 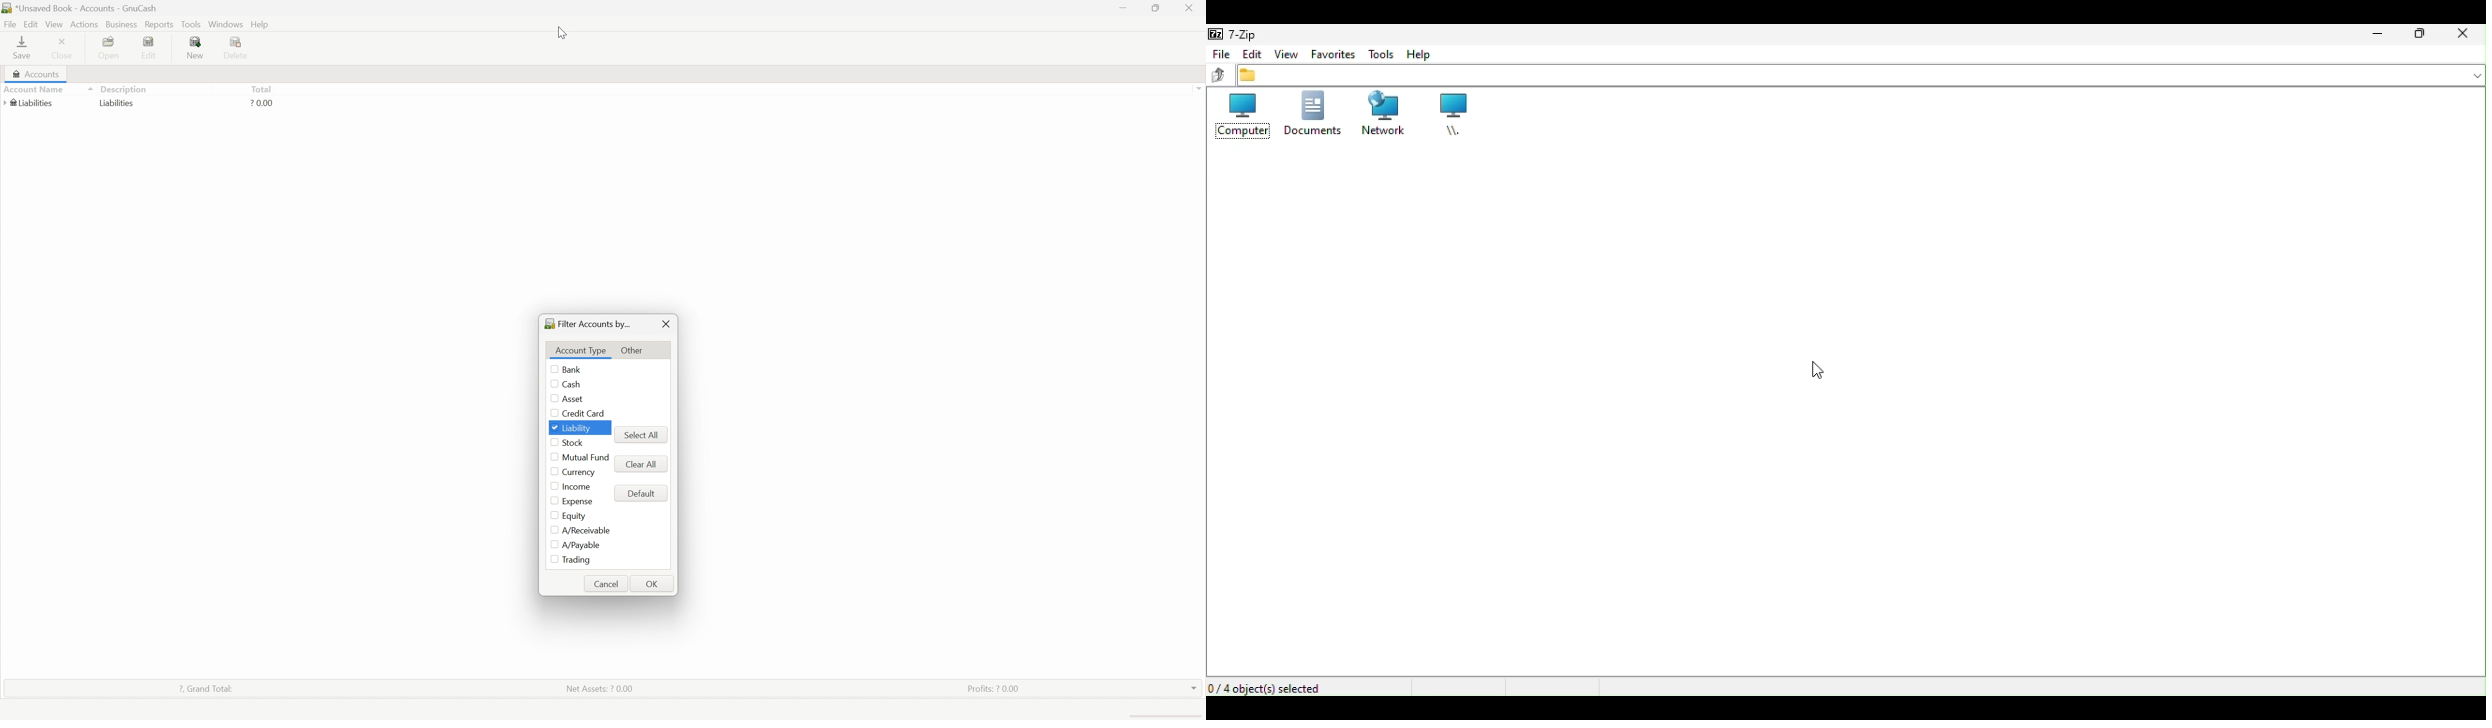 What do you see at coordinates (550, 529) in the screenshot?
I see `Checkbox` at bounding box center [550, 529].